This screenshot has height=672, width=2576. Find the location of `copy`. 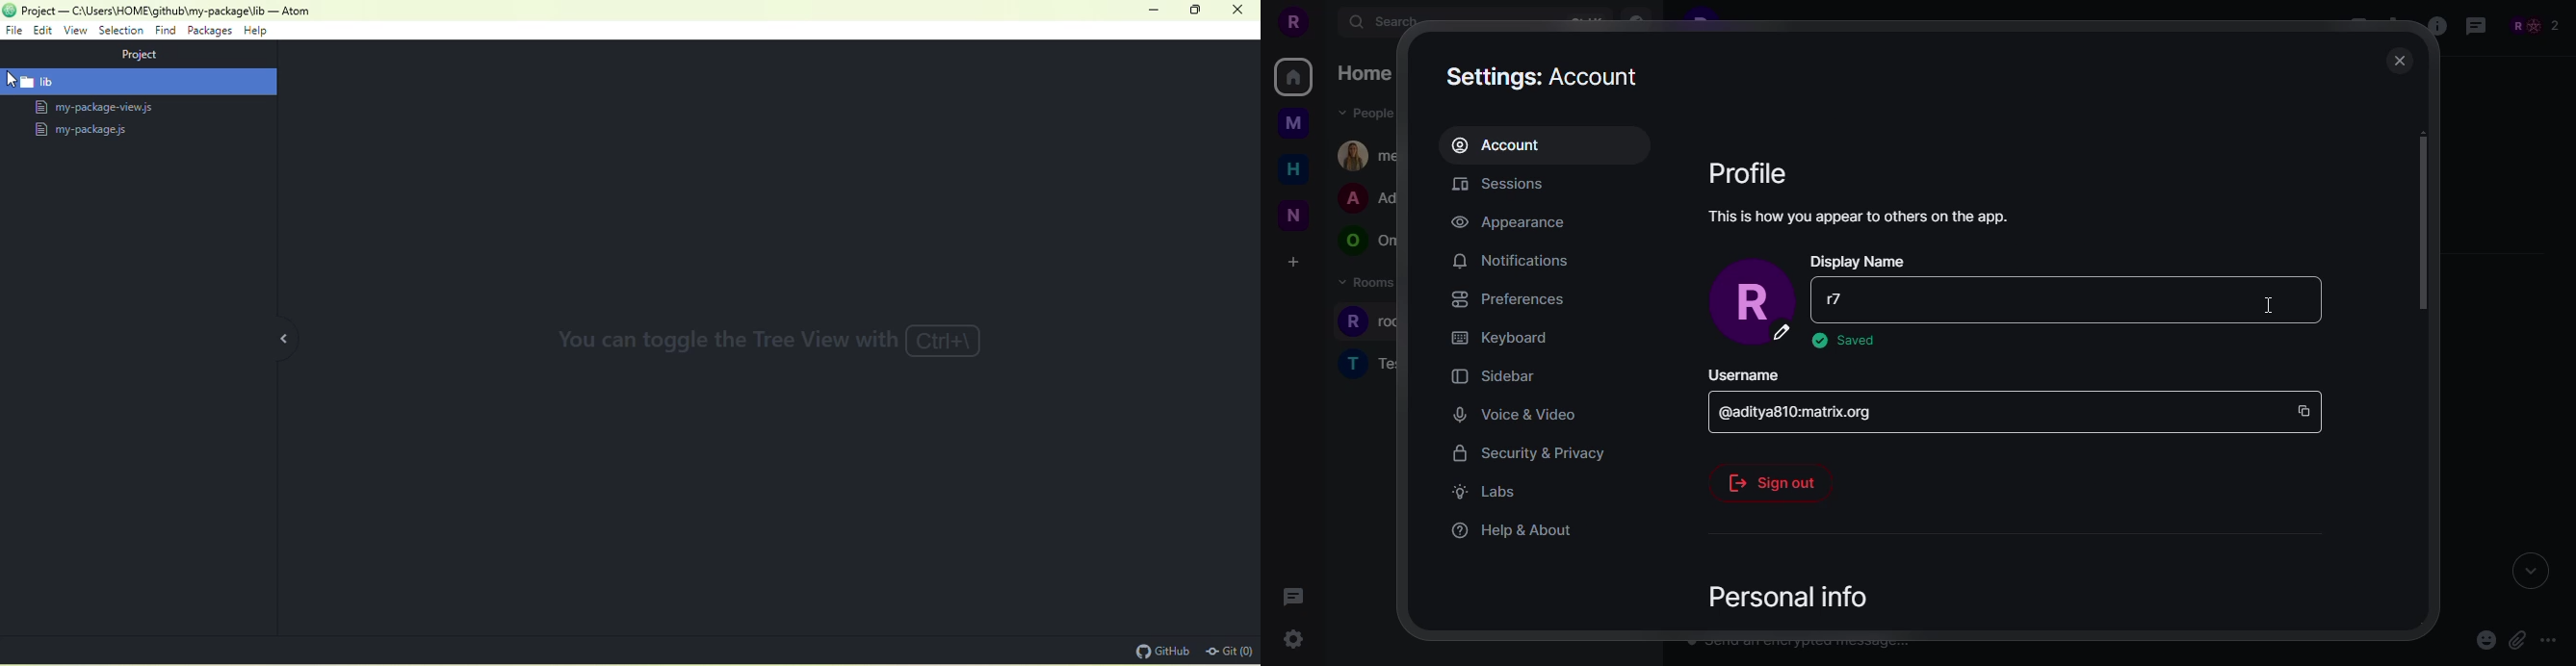

copy is located at coordinates (2304, 407).